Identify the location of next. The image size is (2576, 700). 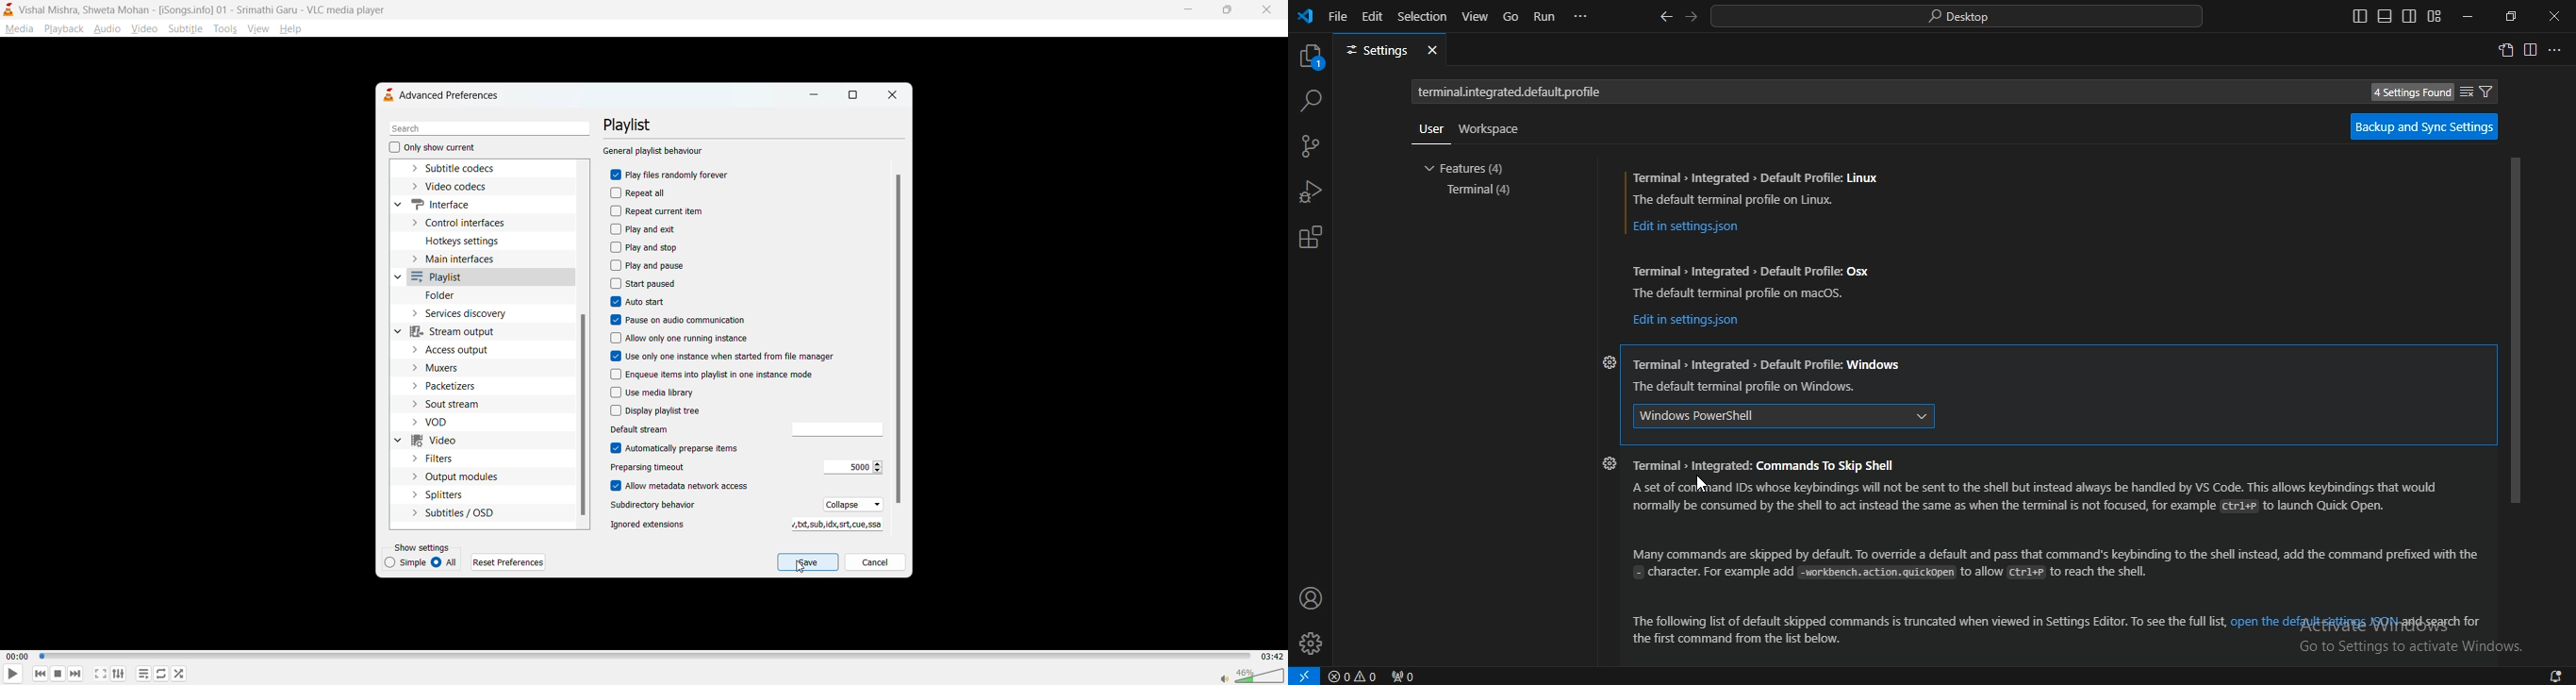
(74, 672).